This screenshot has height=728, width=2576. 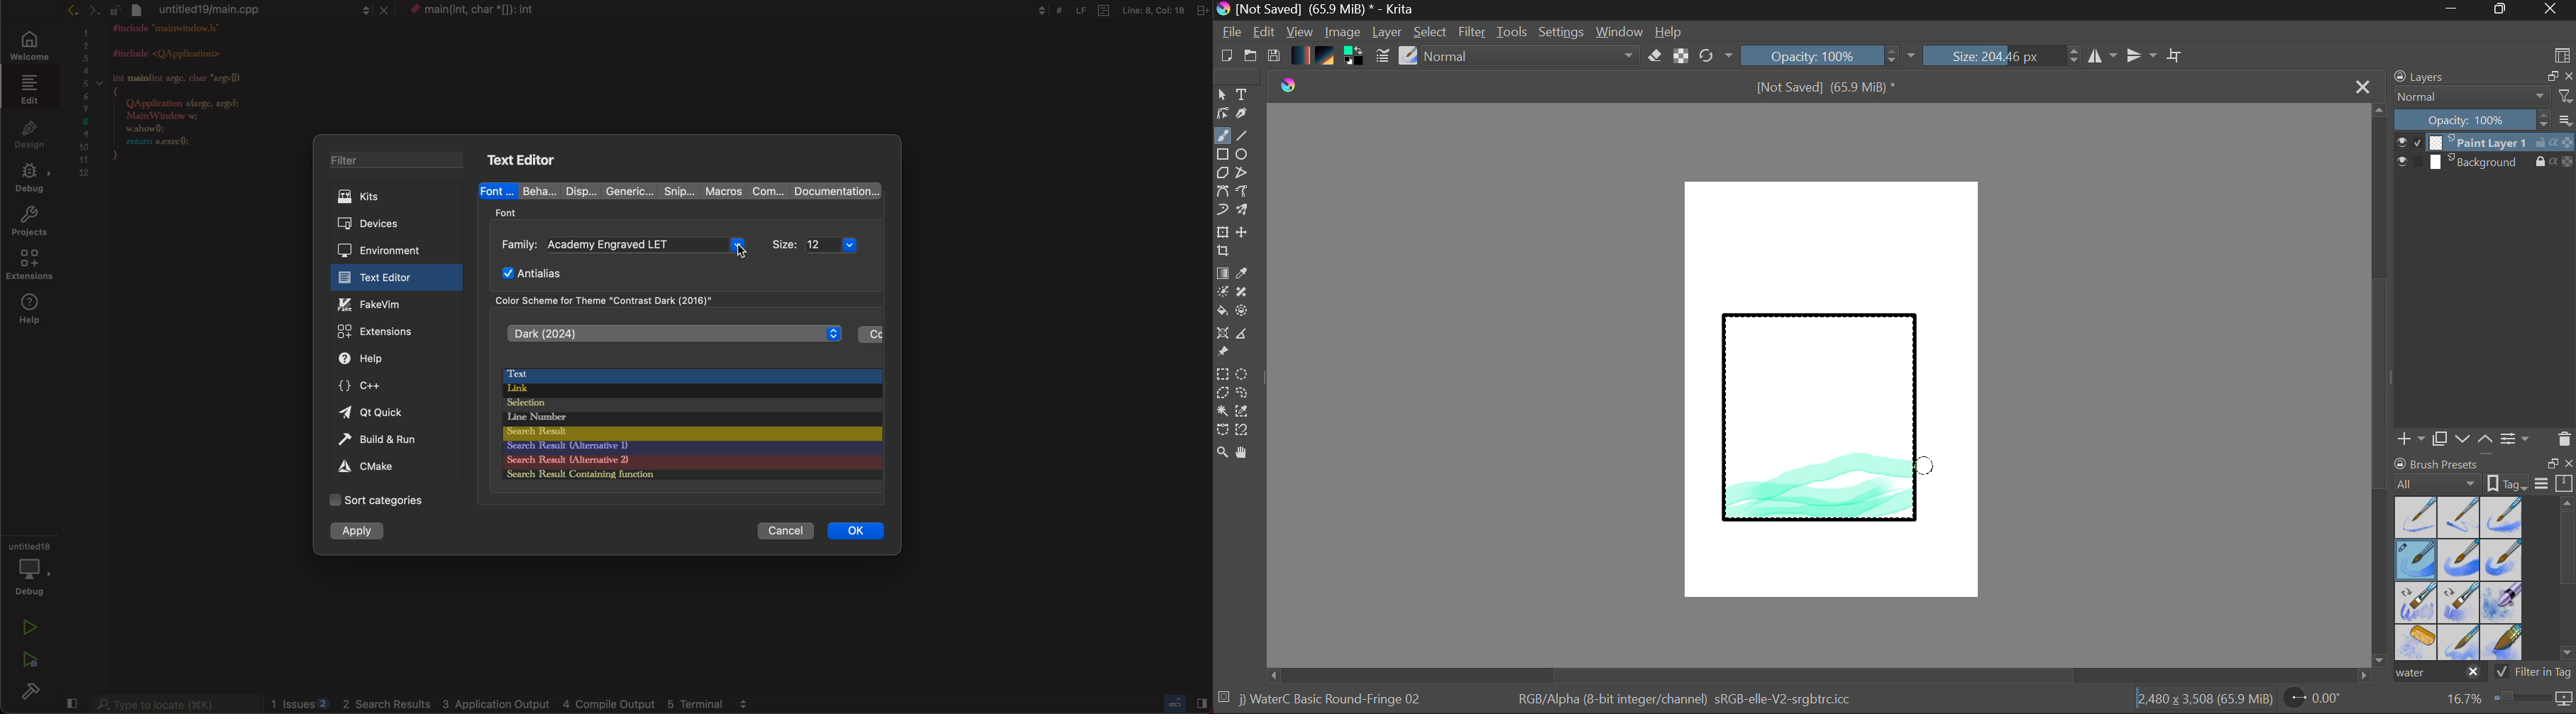 I want to click on Rectangle, so click(x=1223, y=155).